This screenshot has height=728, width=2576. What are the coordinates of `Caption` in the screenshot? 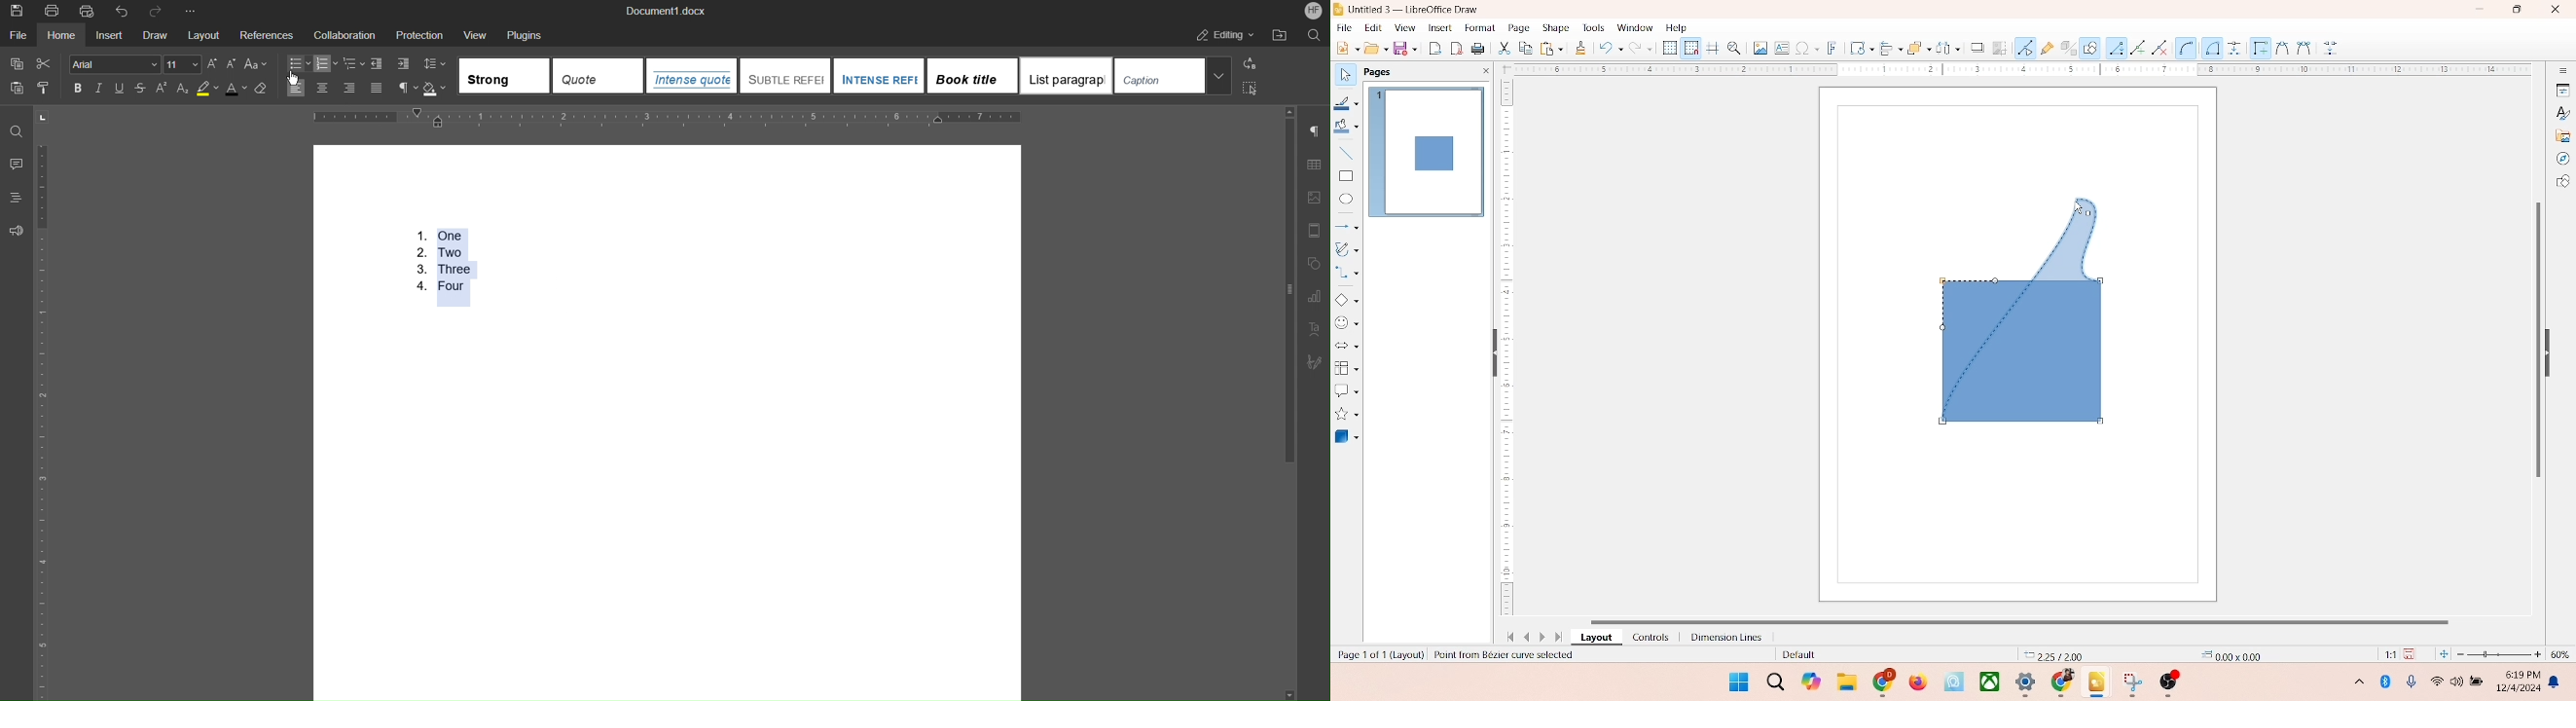 It's located at (1174, 75).